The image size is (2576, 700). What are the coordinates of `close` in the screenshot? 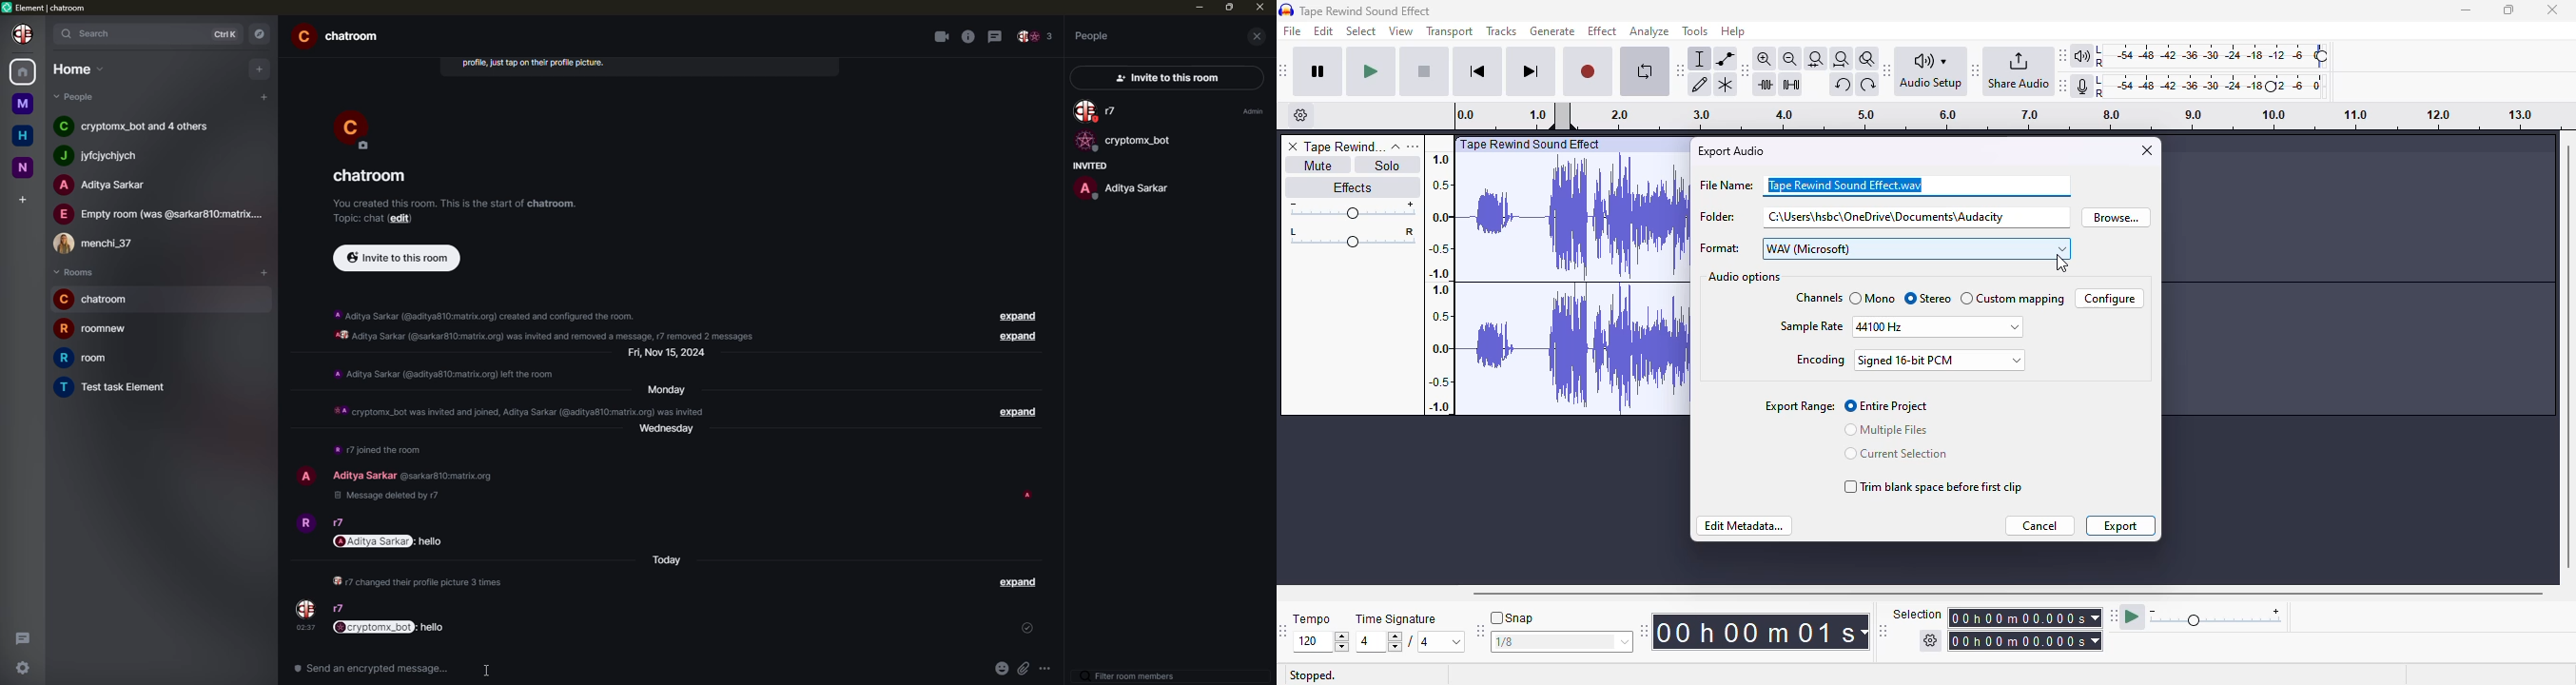 It's located at (1260, 7).